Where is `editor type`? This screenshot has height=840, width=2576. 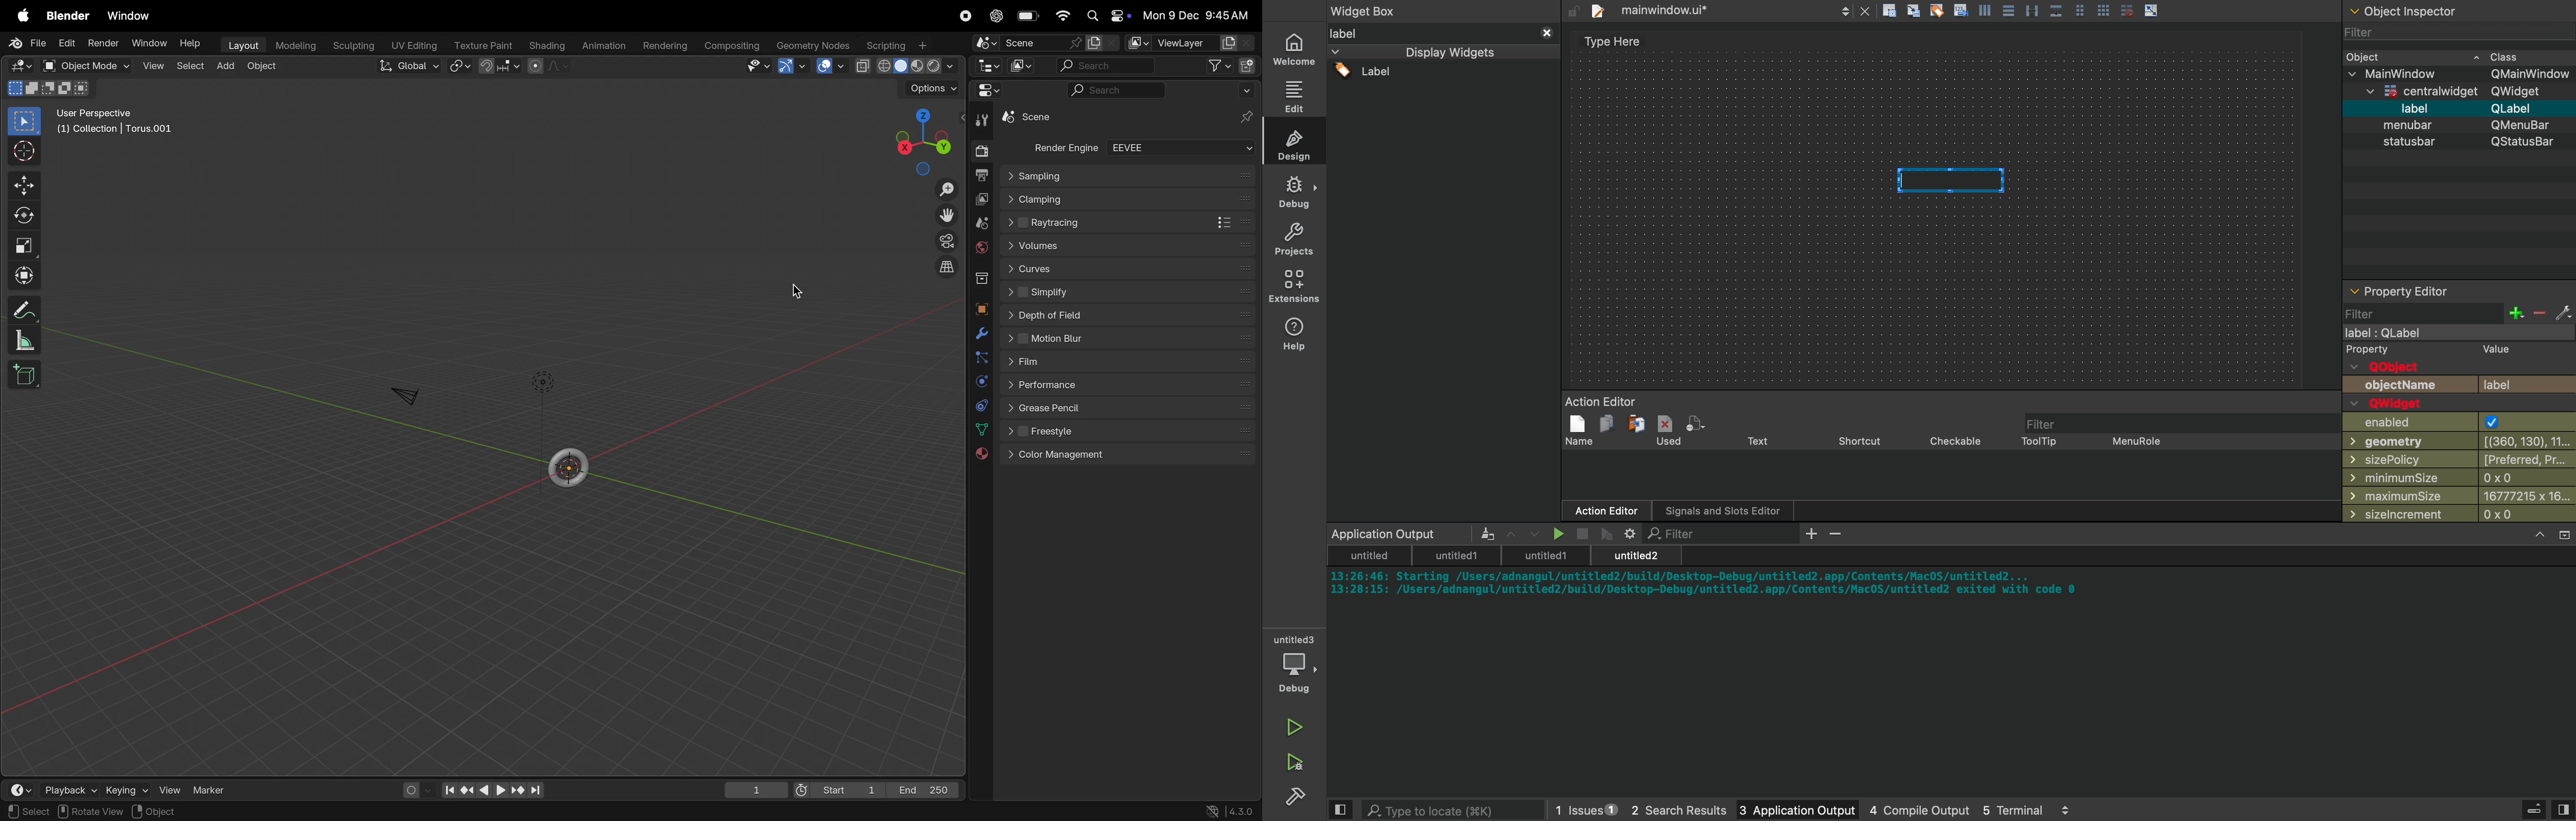 editor type is located at coordinates (17, 66).